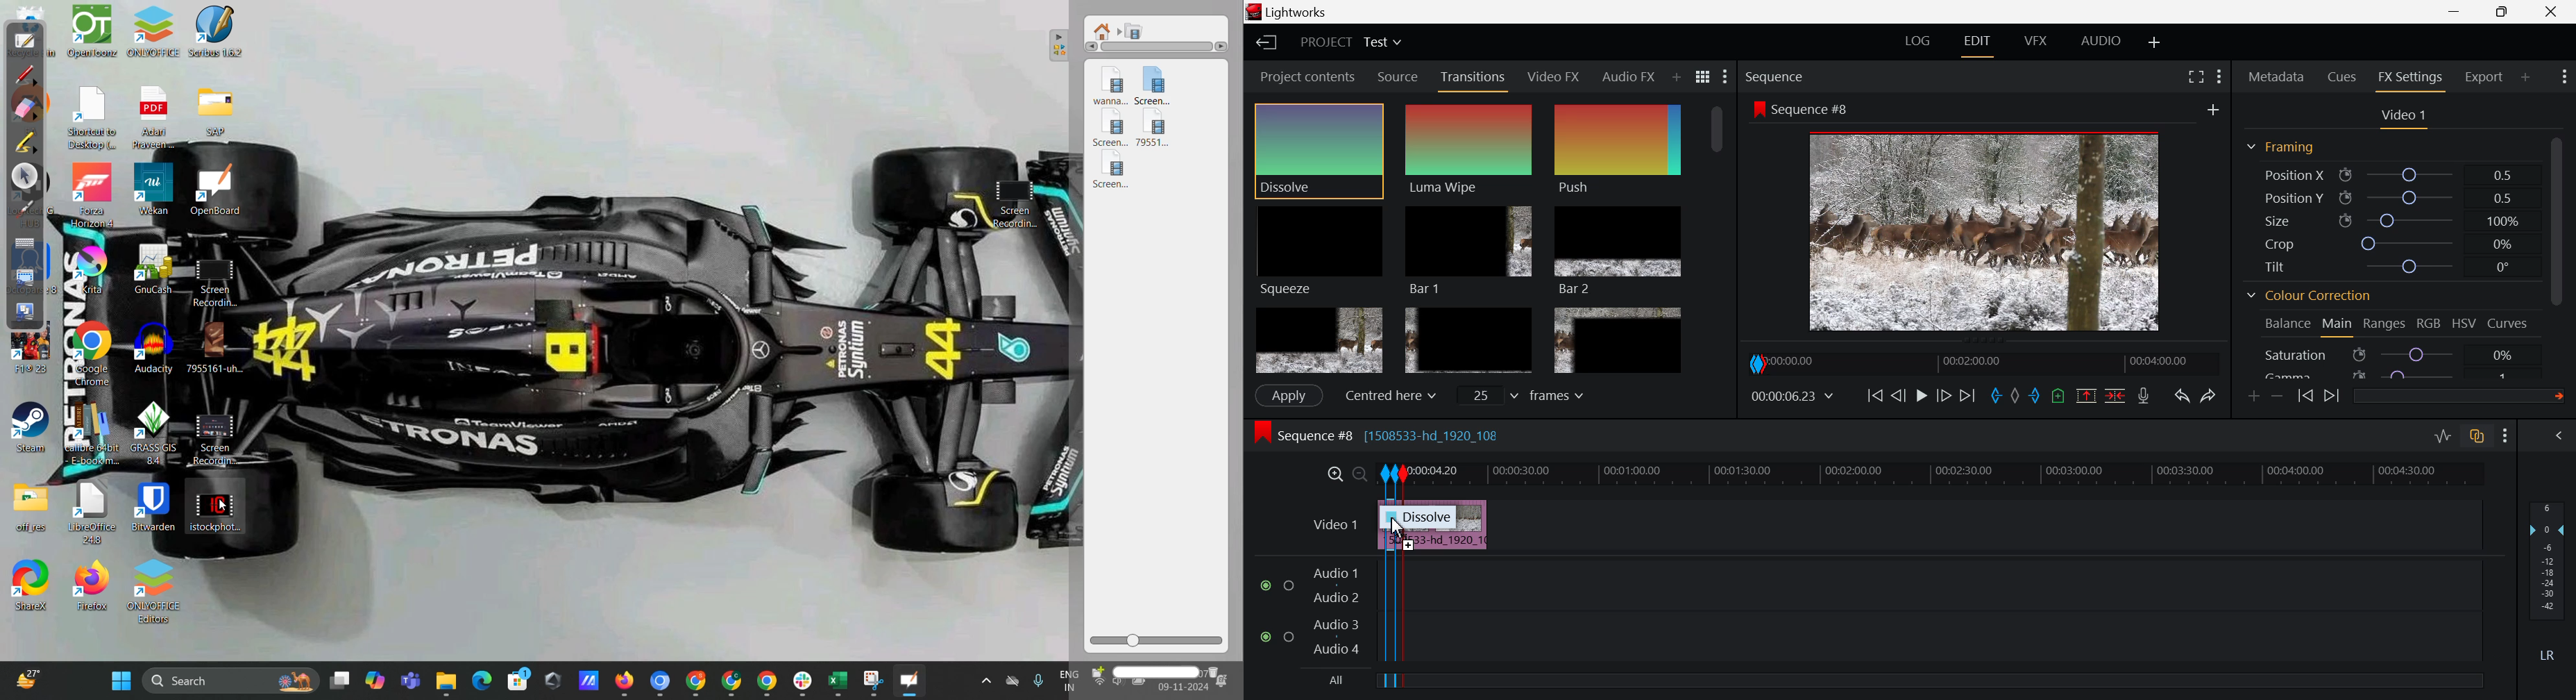 The image size is (2576, 700). I want to click on collapse, so click(1064, 45).